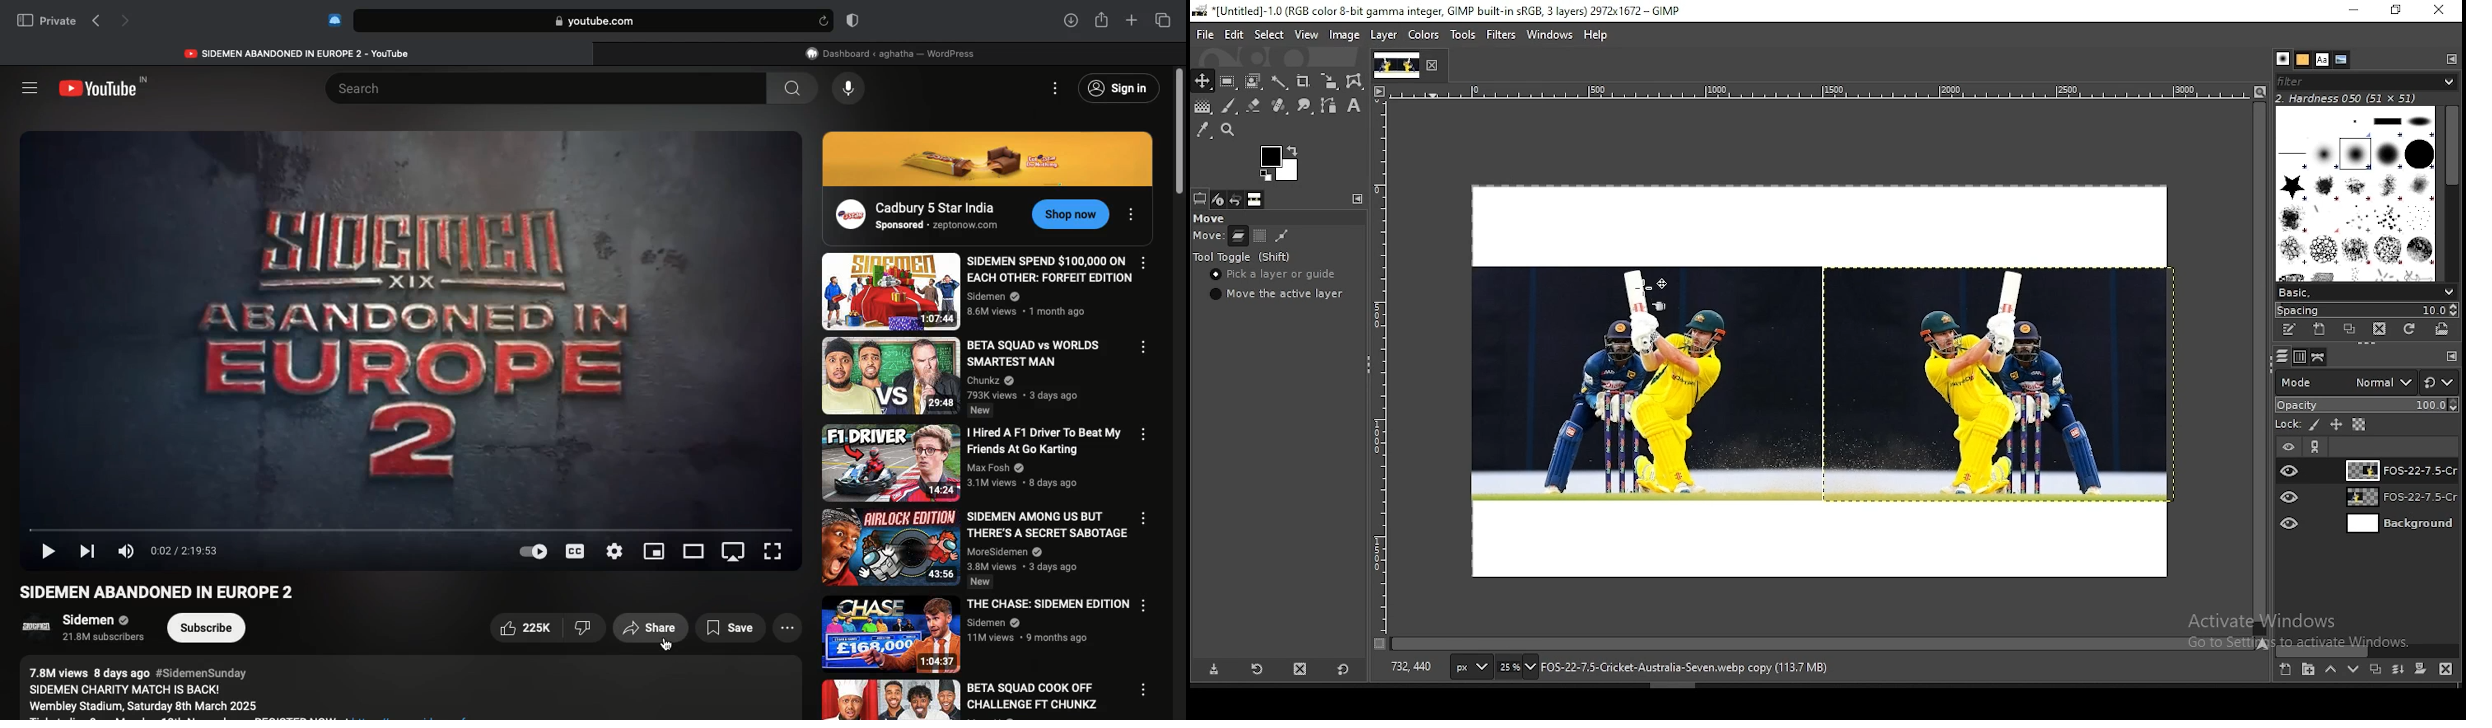  I want to click on tool options, so click(1200, 198).